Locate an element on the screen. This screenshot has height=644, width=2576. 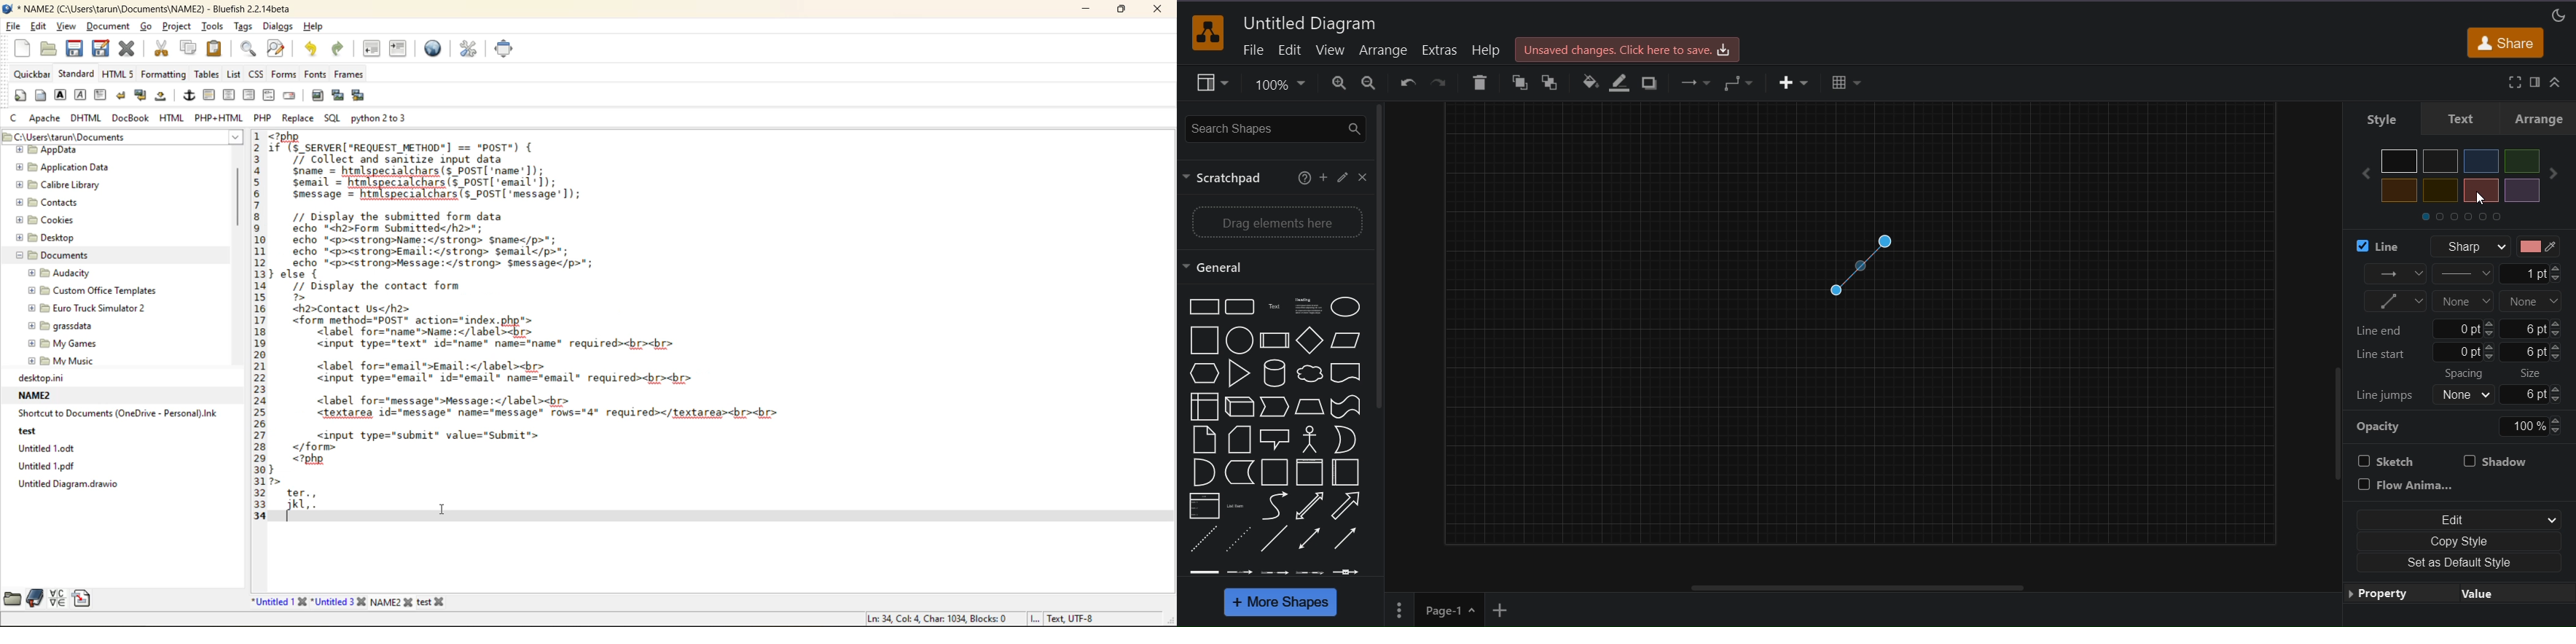
minimize is located at coordinates (1092, 11).